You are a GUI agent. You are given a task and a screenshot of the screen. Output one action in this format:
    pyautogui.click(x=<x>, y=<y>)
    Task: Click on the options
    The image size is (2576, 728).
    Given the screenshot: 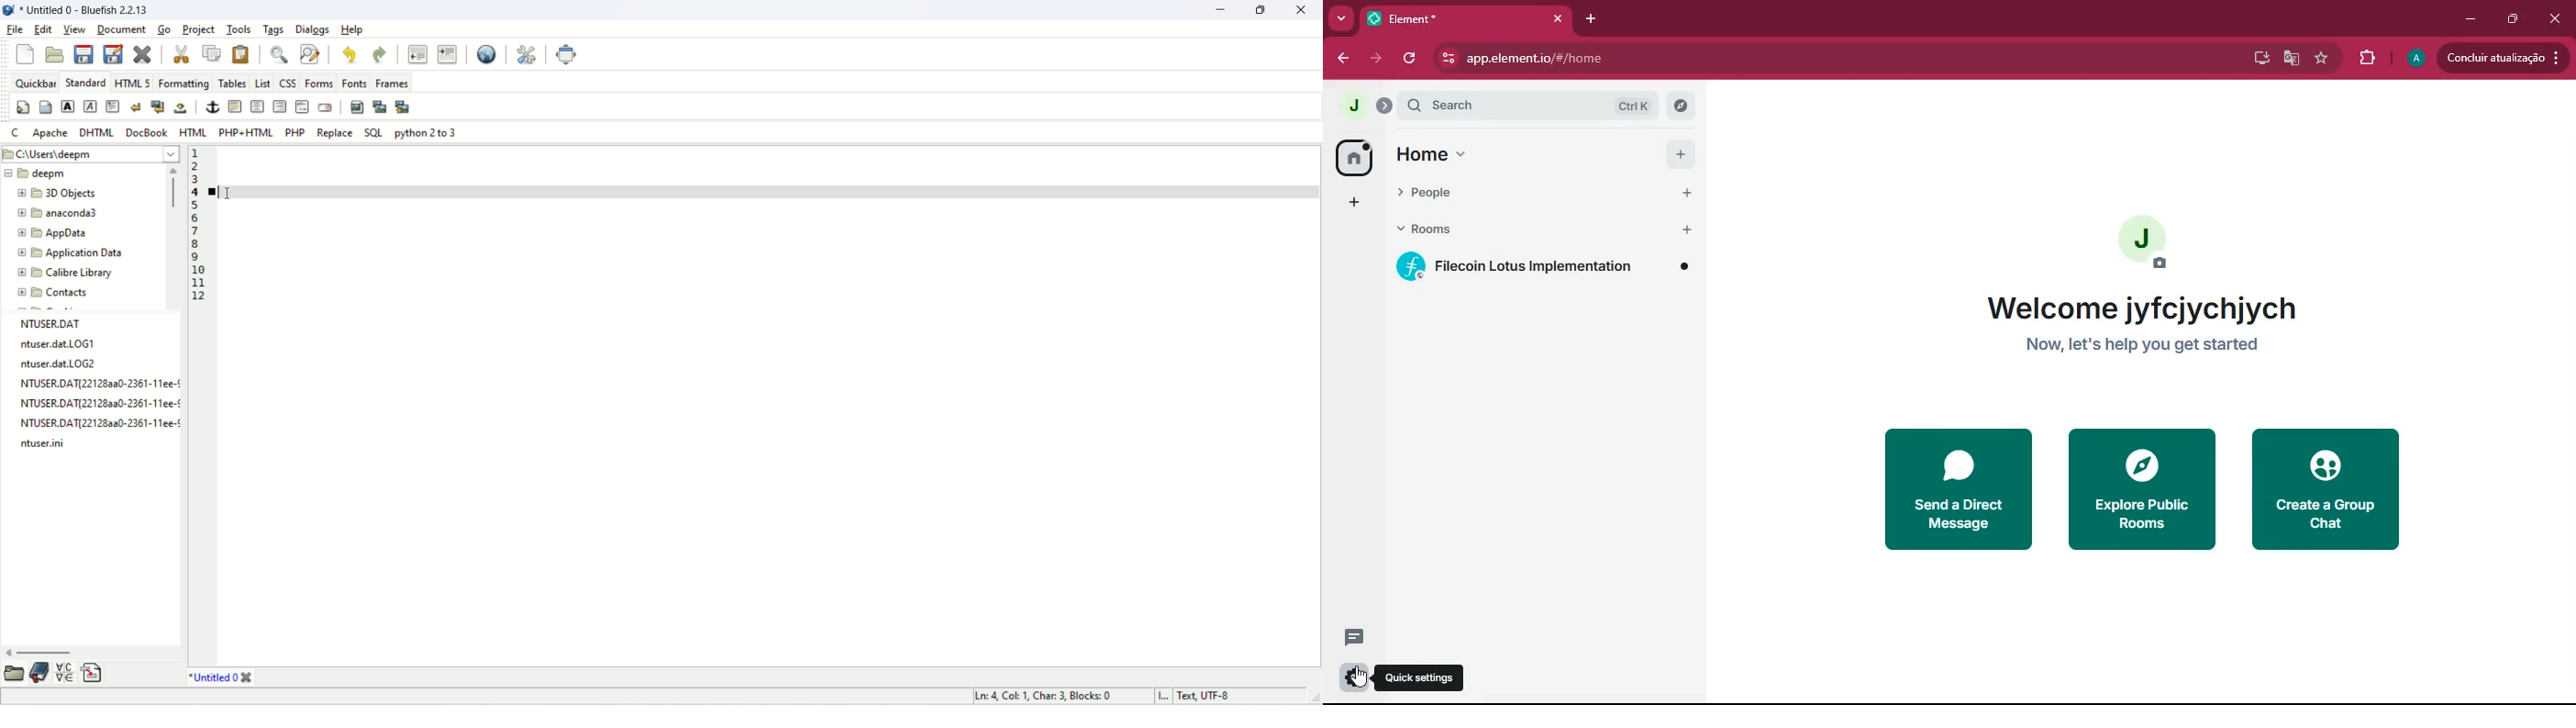 What is the action you would take?
    pyautogui.click(x=1349, y=677)
    